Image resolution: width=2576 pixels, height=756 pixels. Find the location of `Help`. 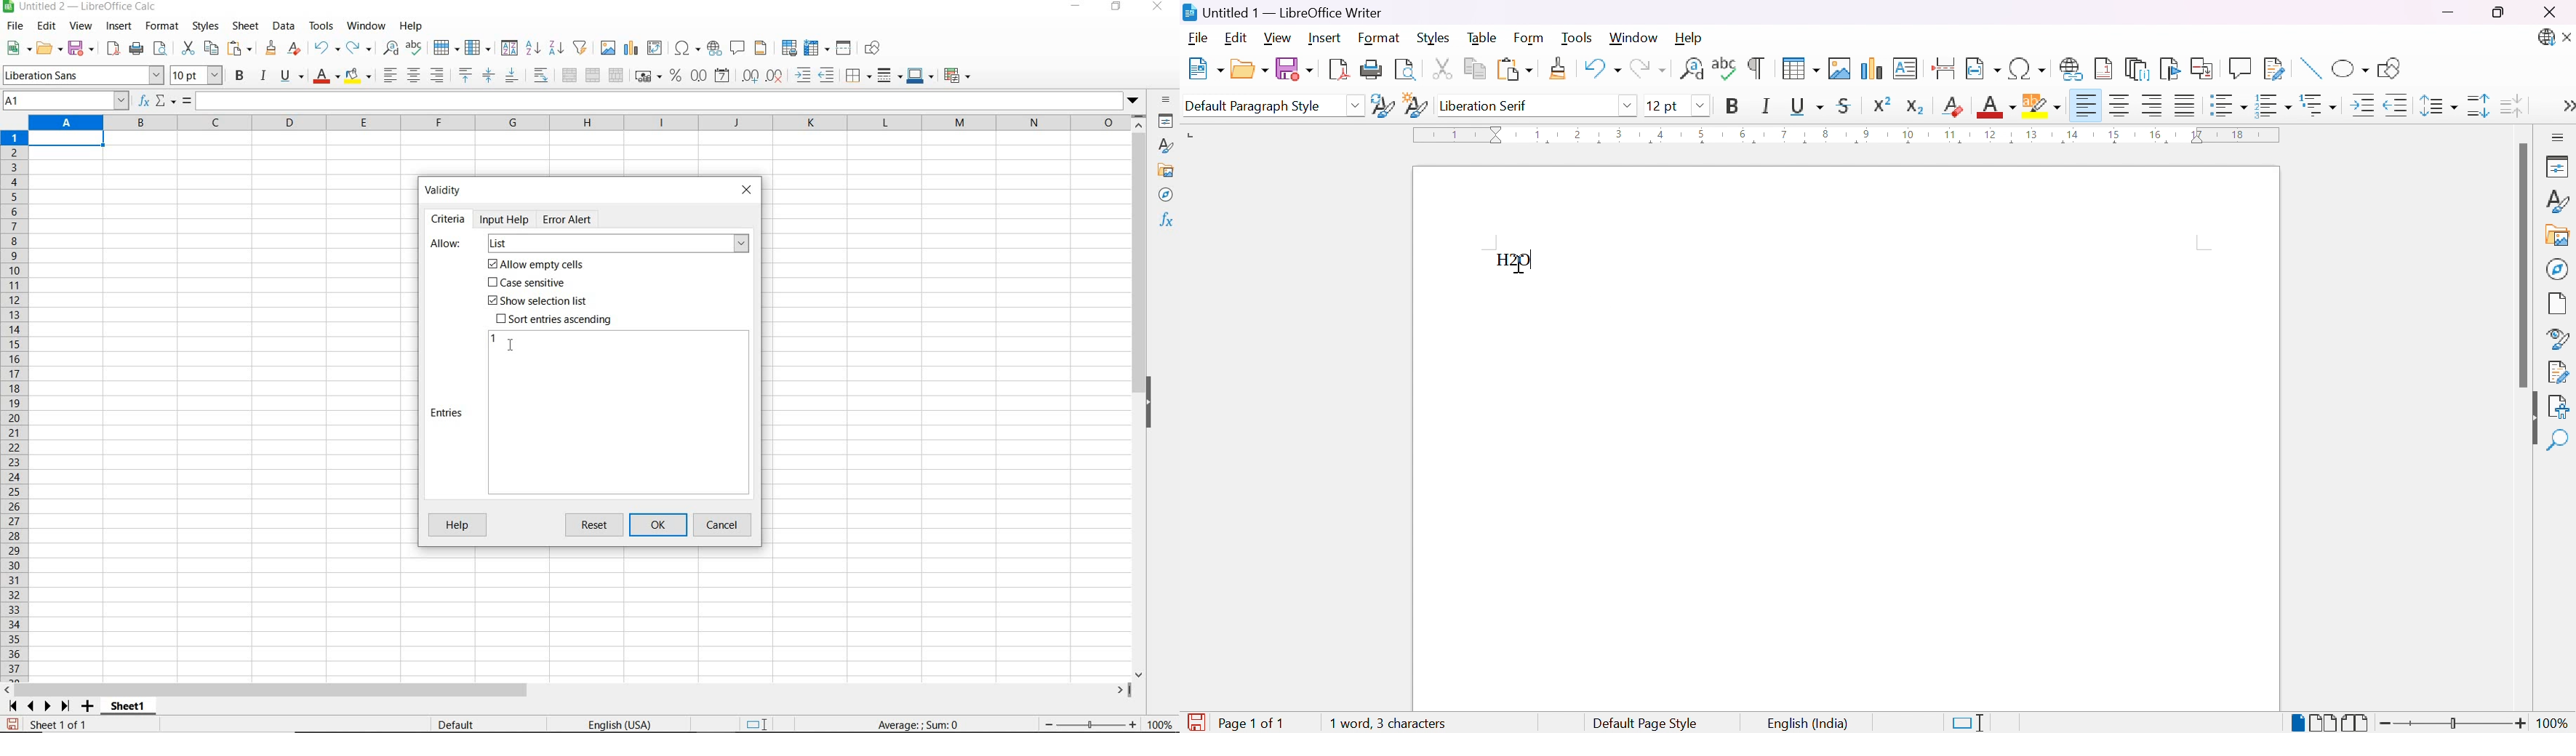

Help is located at coordinates (456, 526).